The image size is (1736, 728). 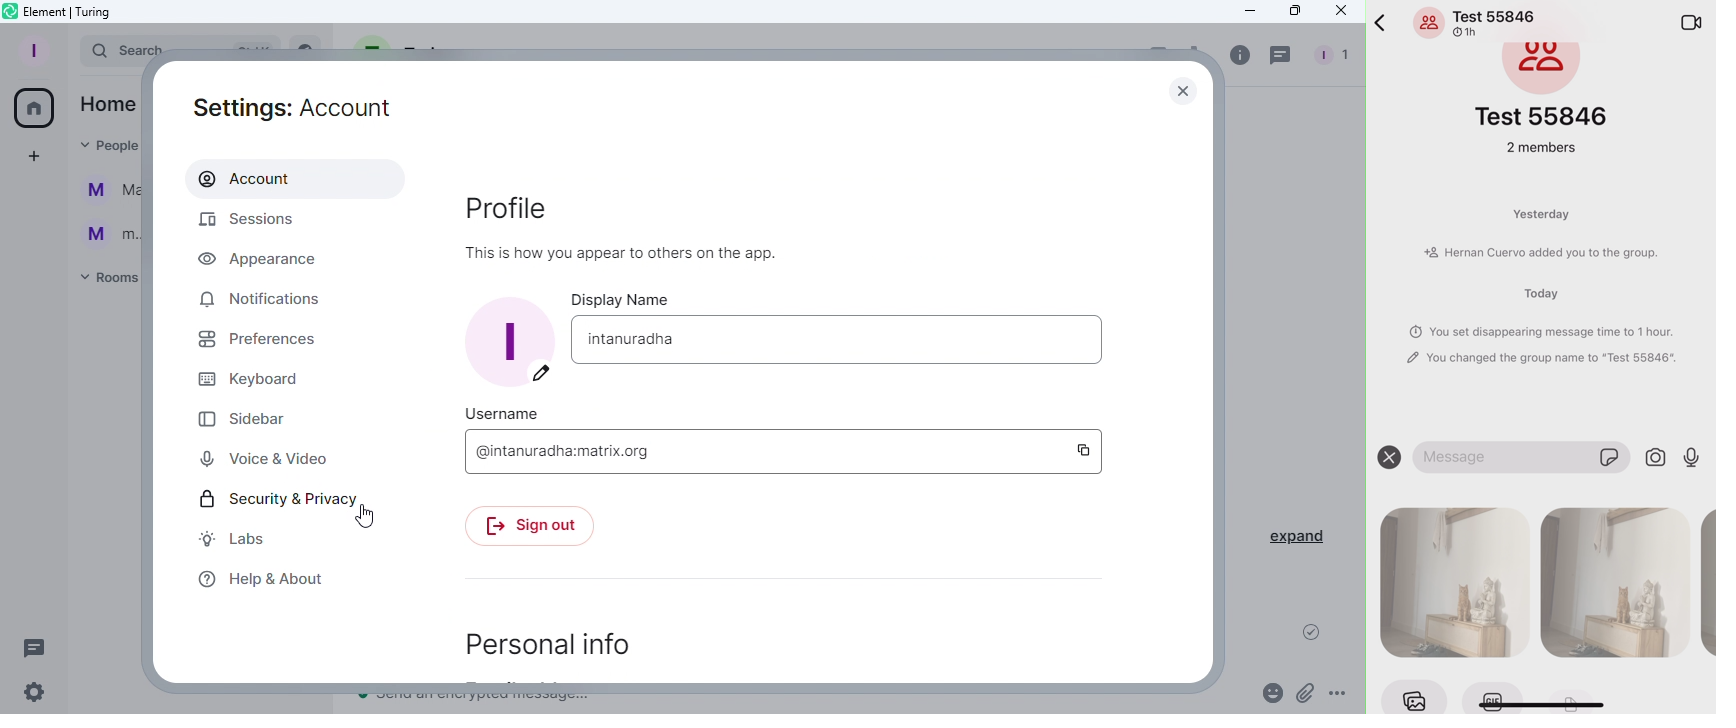 What do you see at coordinates (1538, 327) in the screenshot?
I see `@ You set disappearing message time to 1 hour.` at bounding box center [1538, 327].